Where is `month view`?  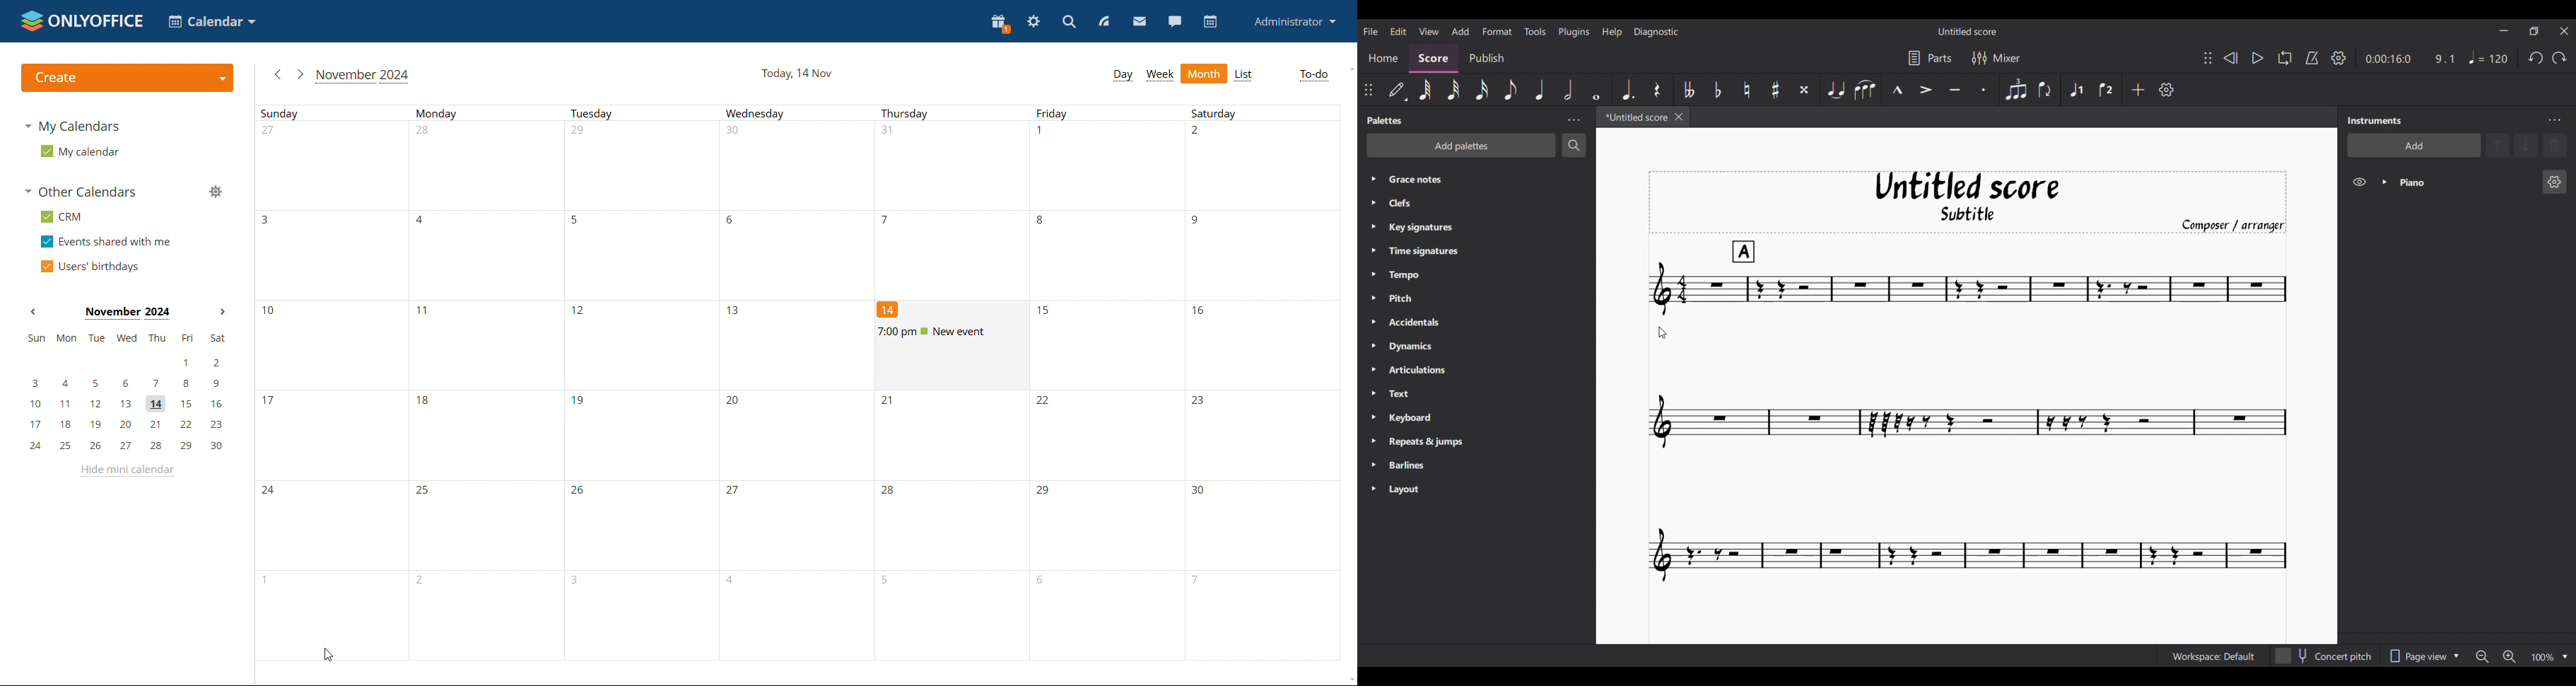 month view is located at coordinates (1205, 73).